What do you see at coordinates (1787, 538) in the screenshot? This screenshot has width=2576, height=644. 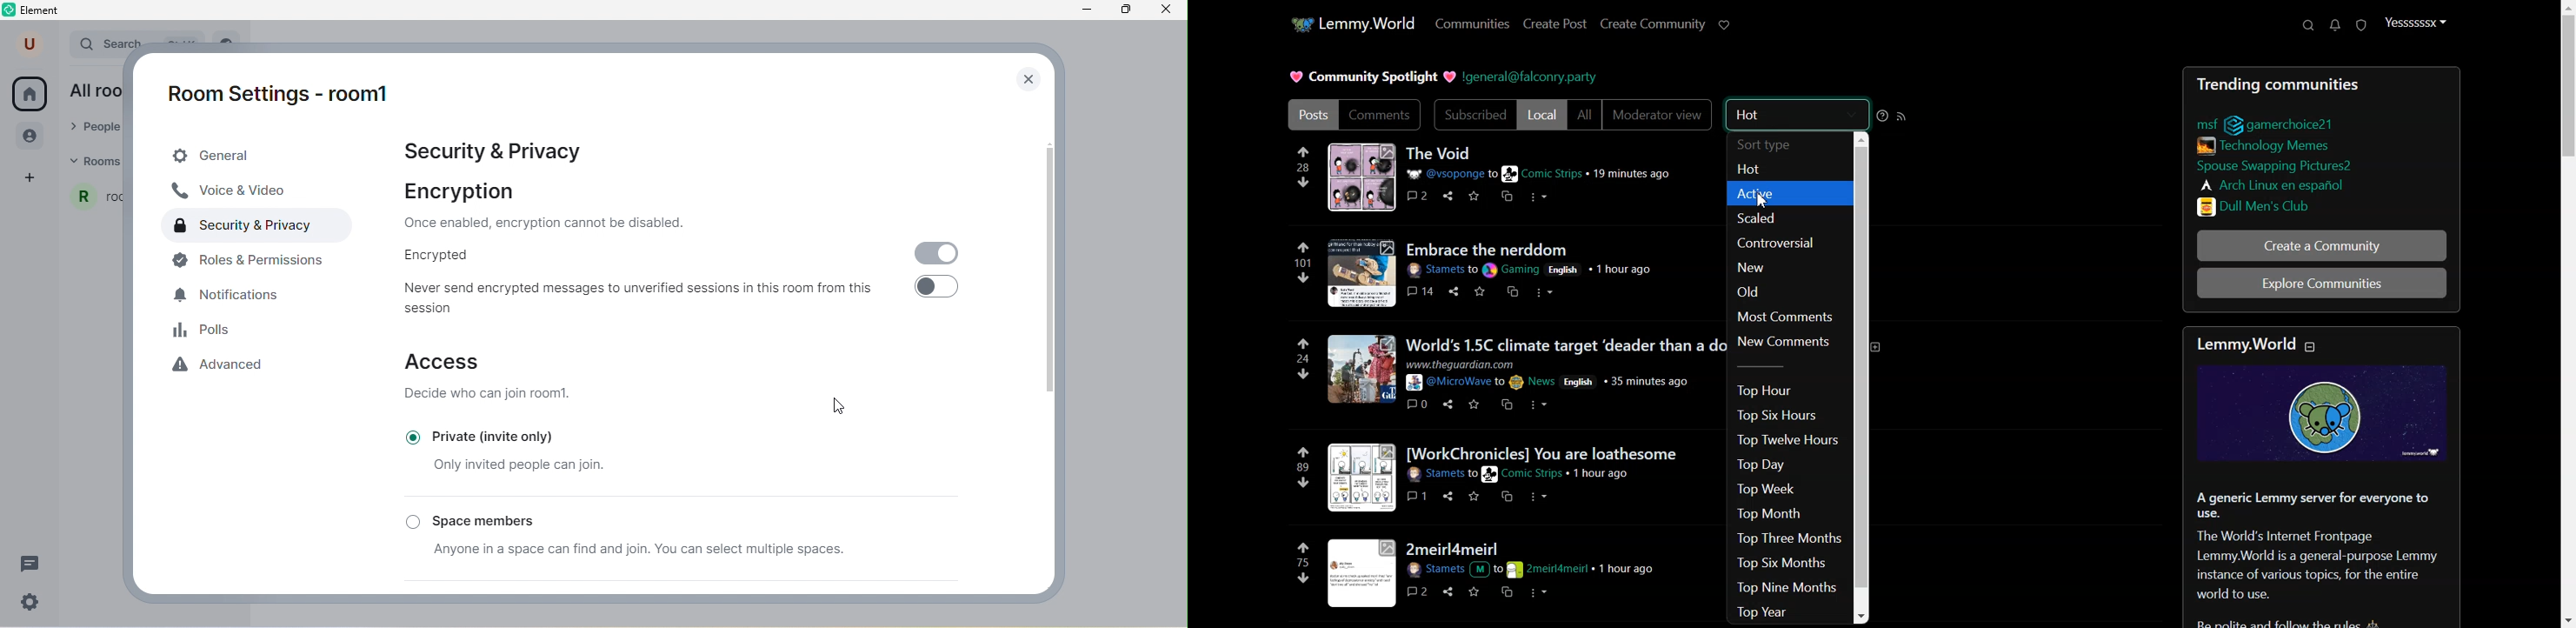 I see `Top Three Months` at bounding box center [1787, 538].